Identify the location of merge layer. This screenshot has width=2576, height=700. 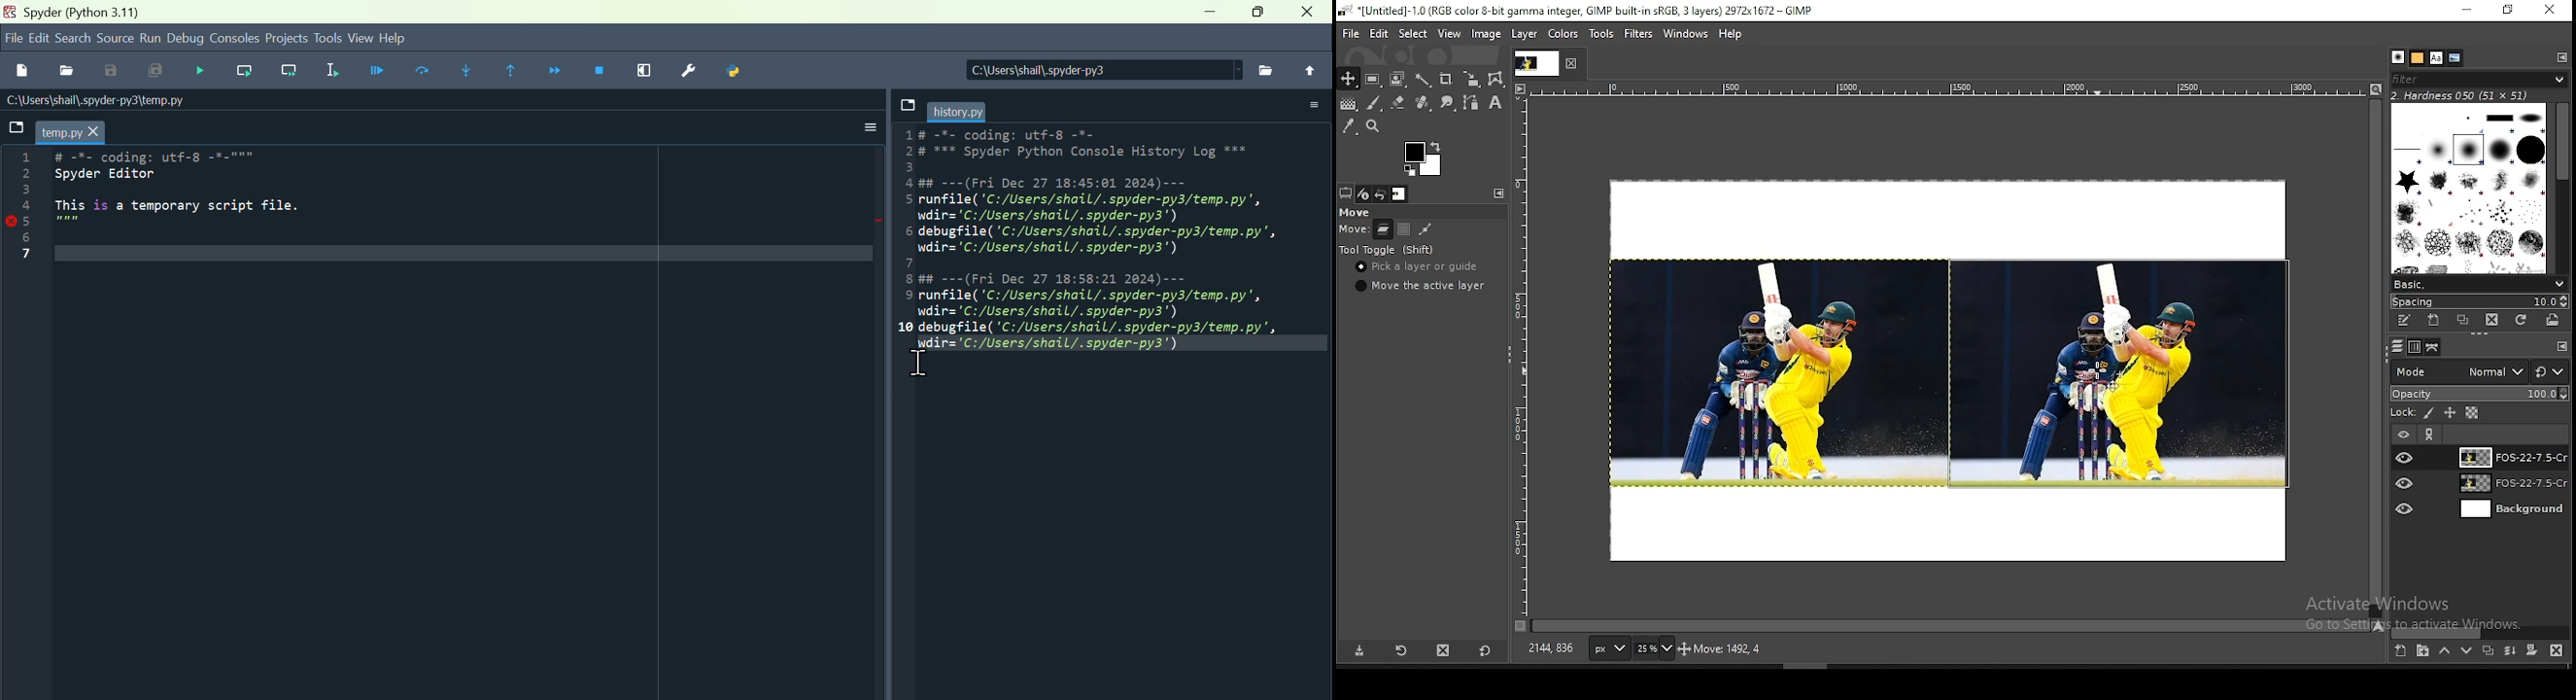
(2510, 650).